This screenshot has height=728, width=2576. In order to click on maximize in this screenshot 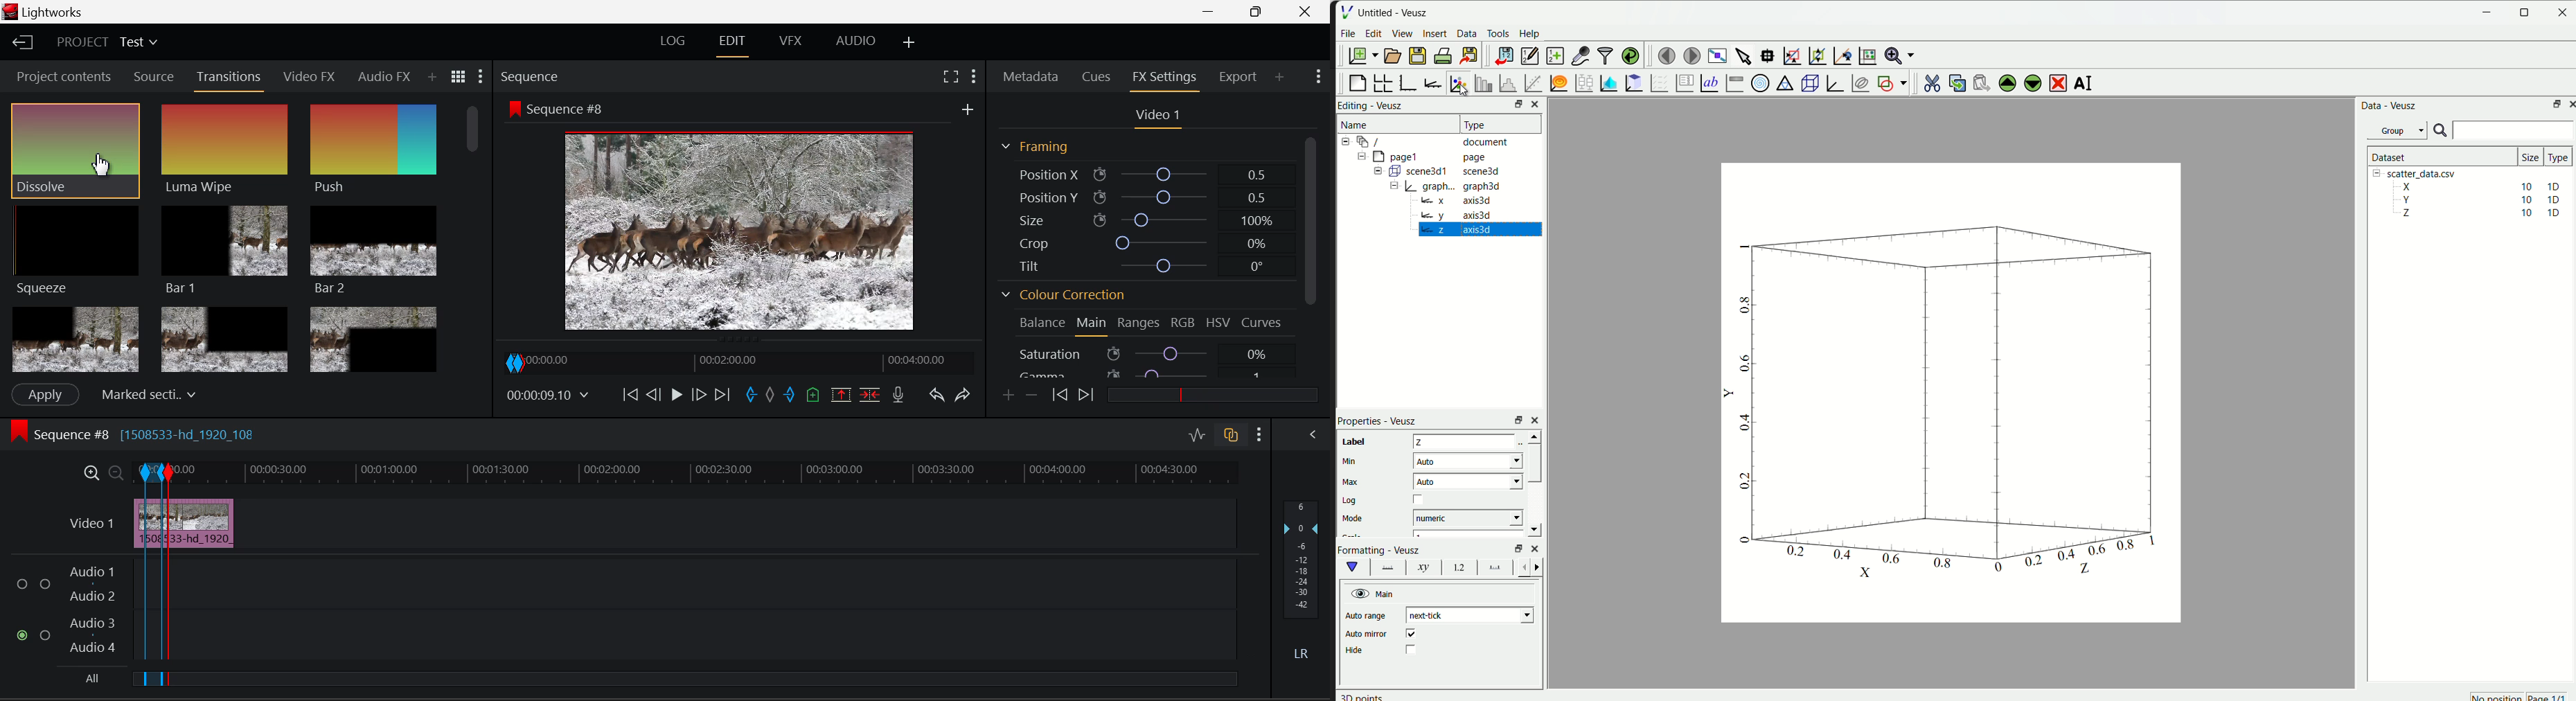, I will do `click(2554, 103)`.